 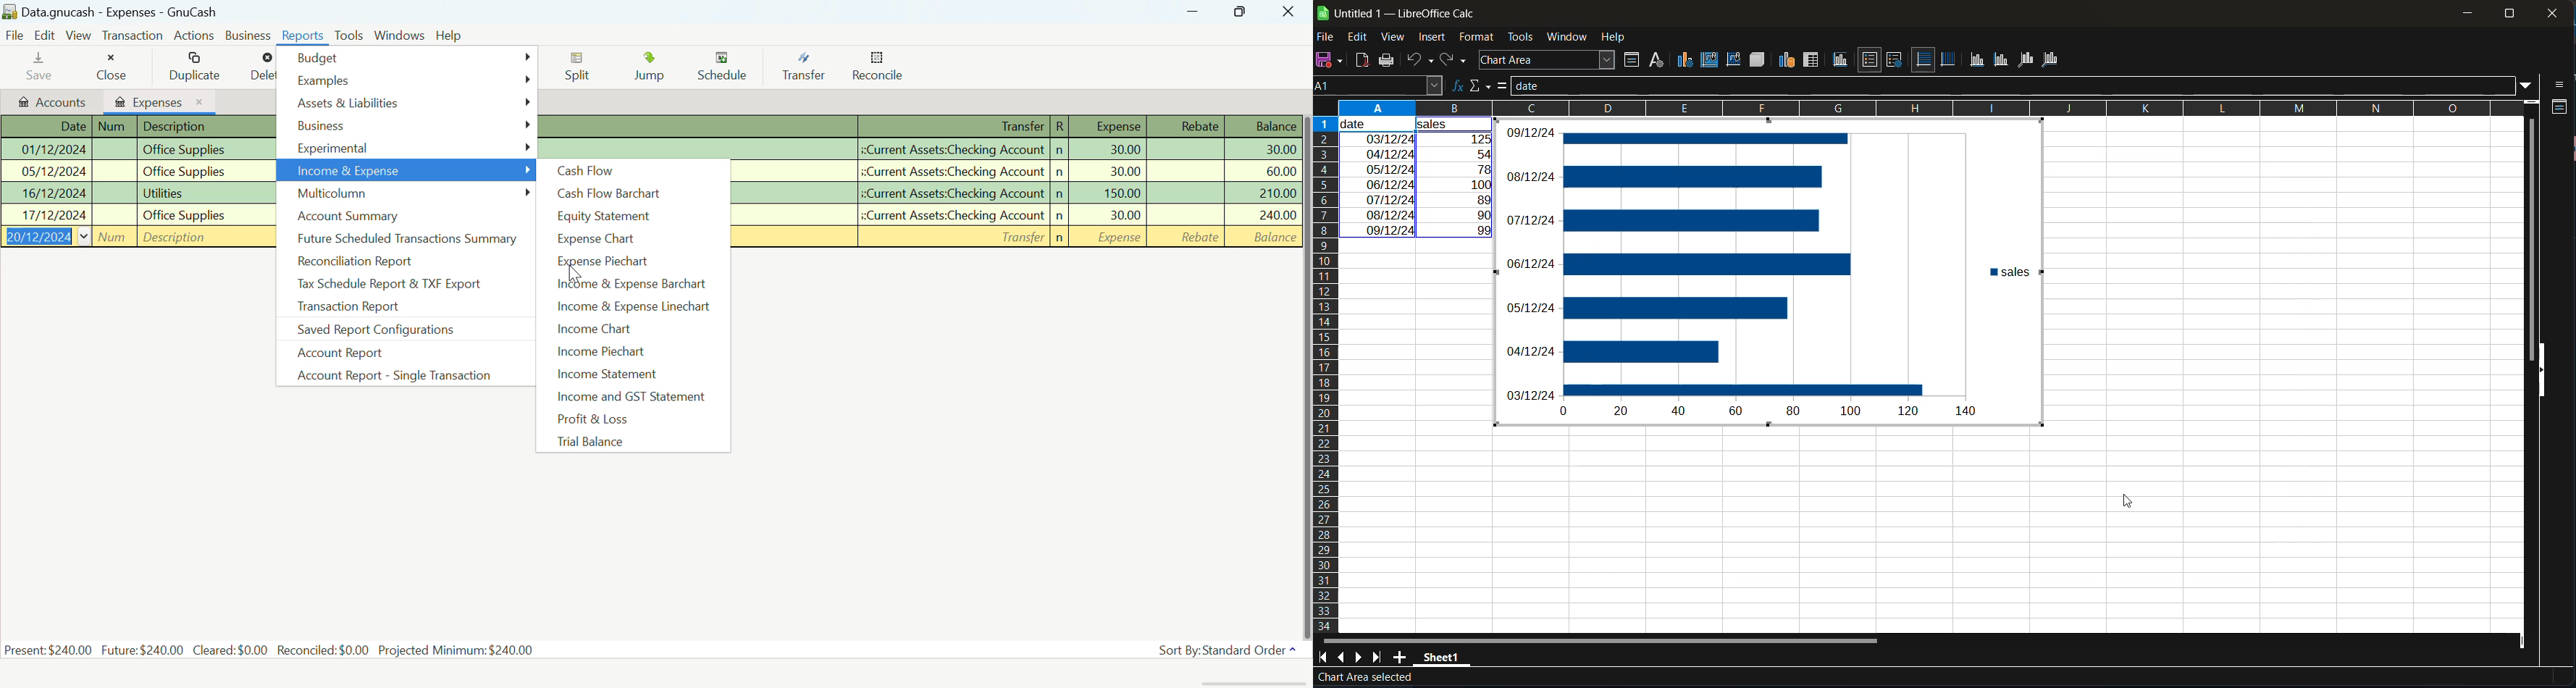 What do you see at coordinates (1454, 58) in the screenshot?
I see `redo` at bounding box center [1454, 58].